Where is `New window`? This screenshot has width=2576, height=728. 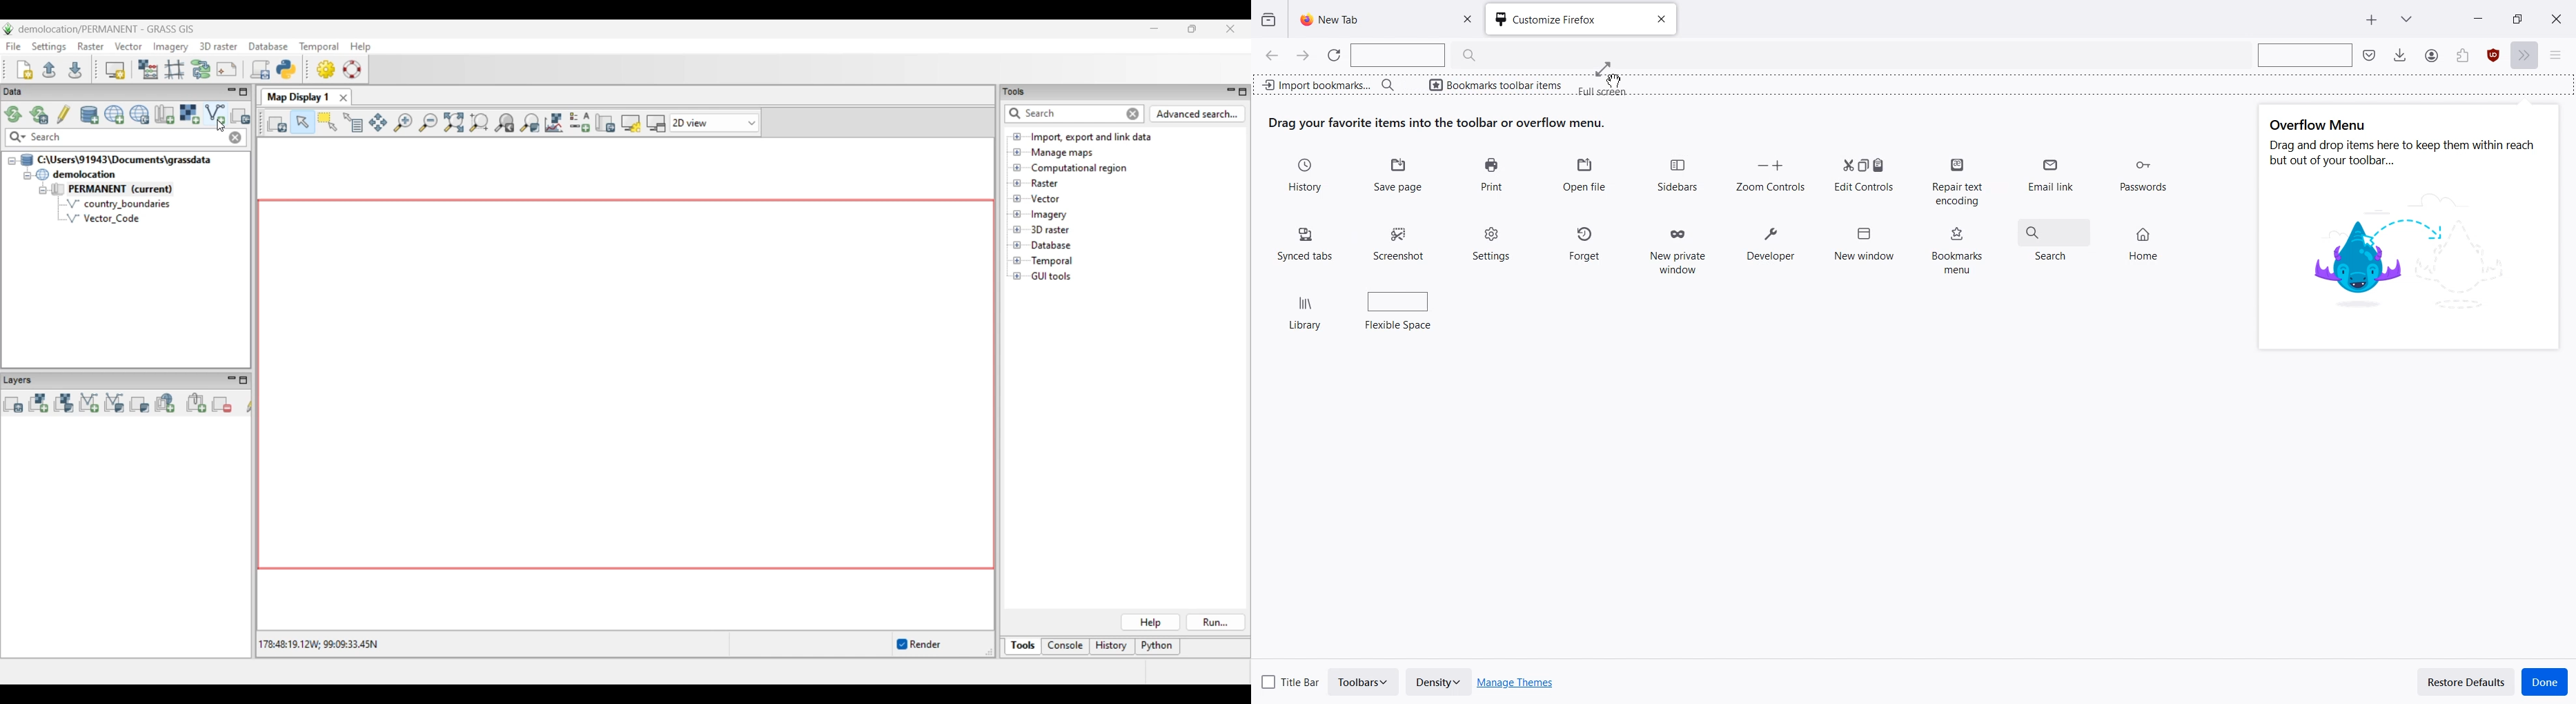
New window is located at coordinates (1864, 239).